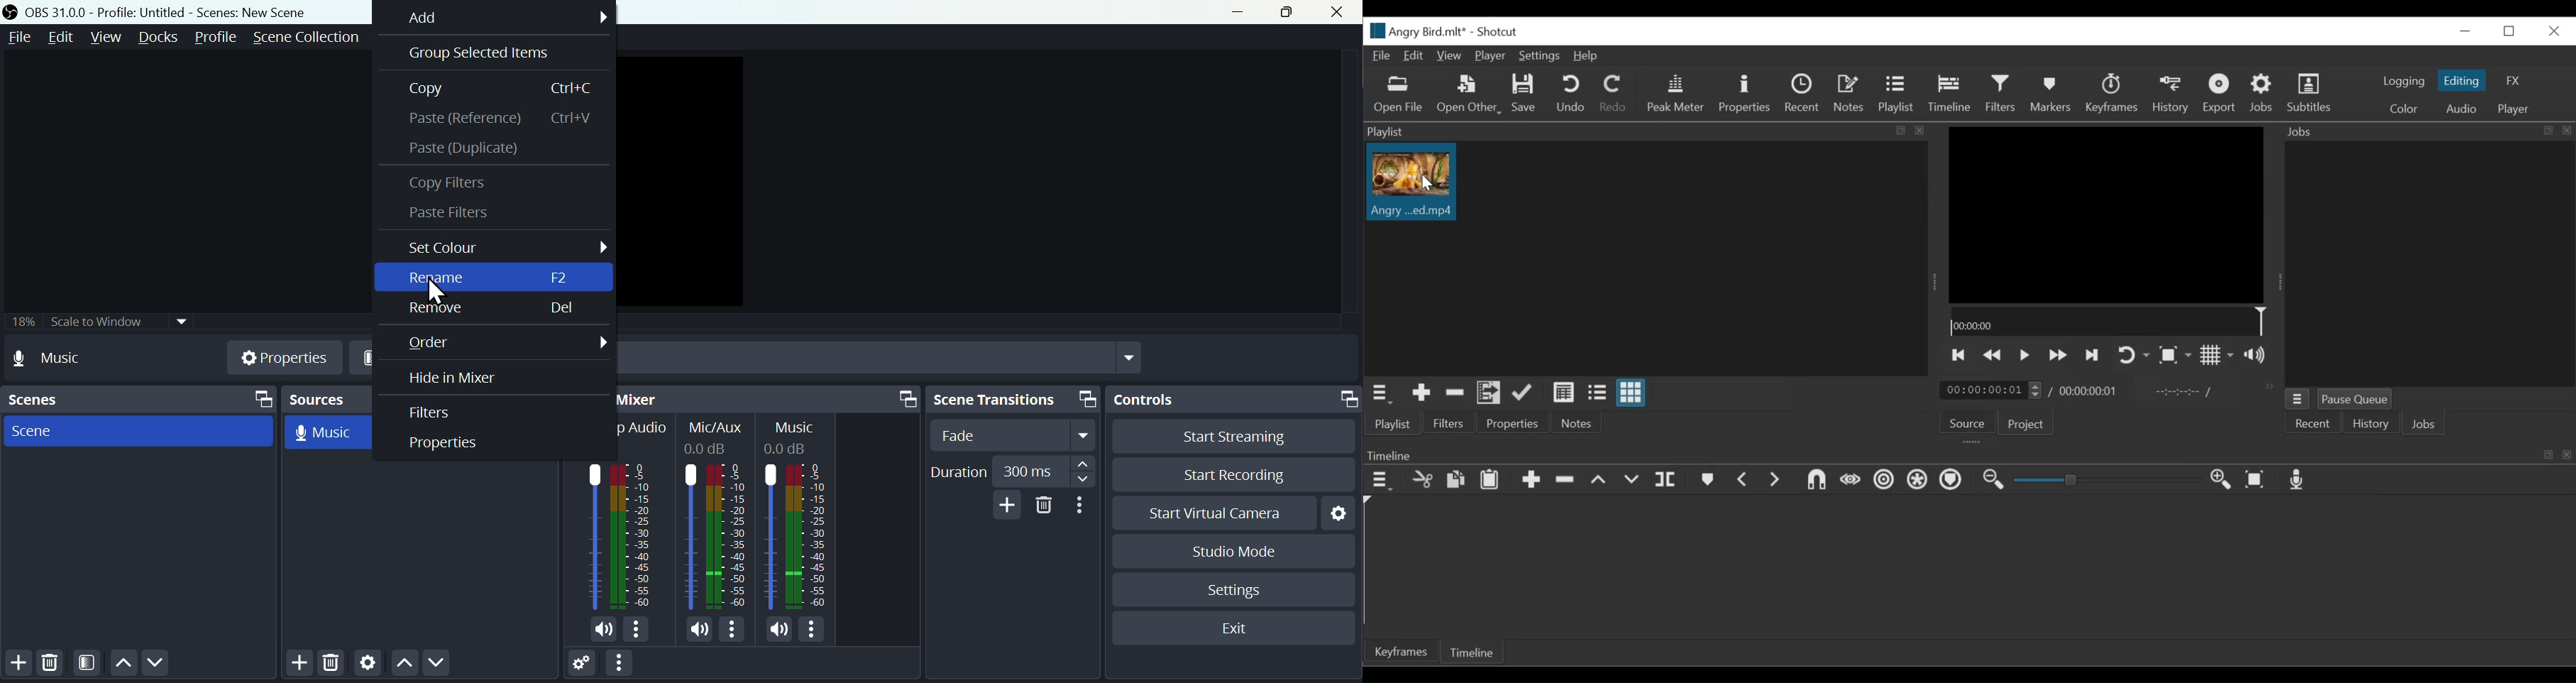  What do you see at coordinates (137, 397) in the screenshot?
I see `Scenes` at bounding box center [137, 397].